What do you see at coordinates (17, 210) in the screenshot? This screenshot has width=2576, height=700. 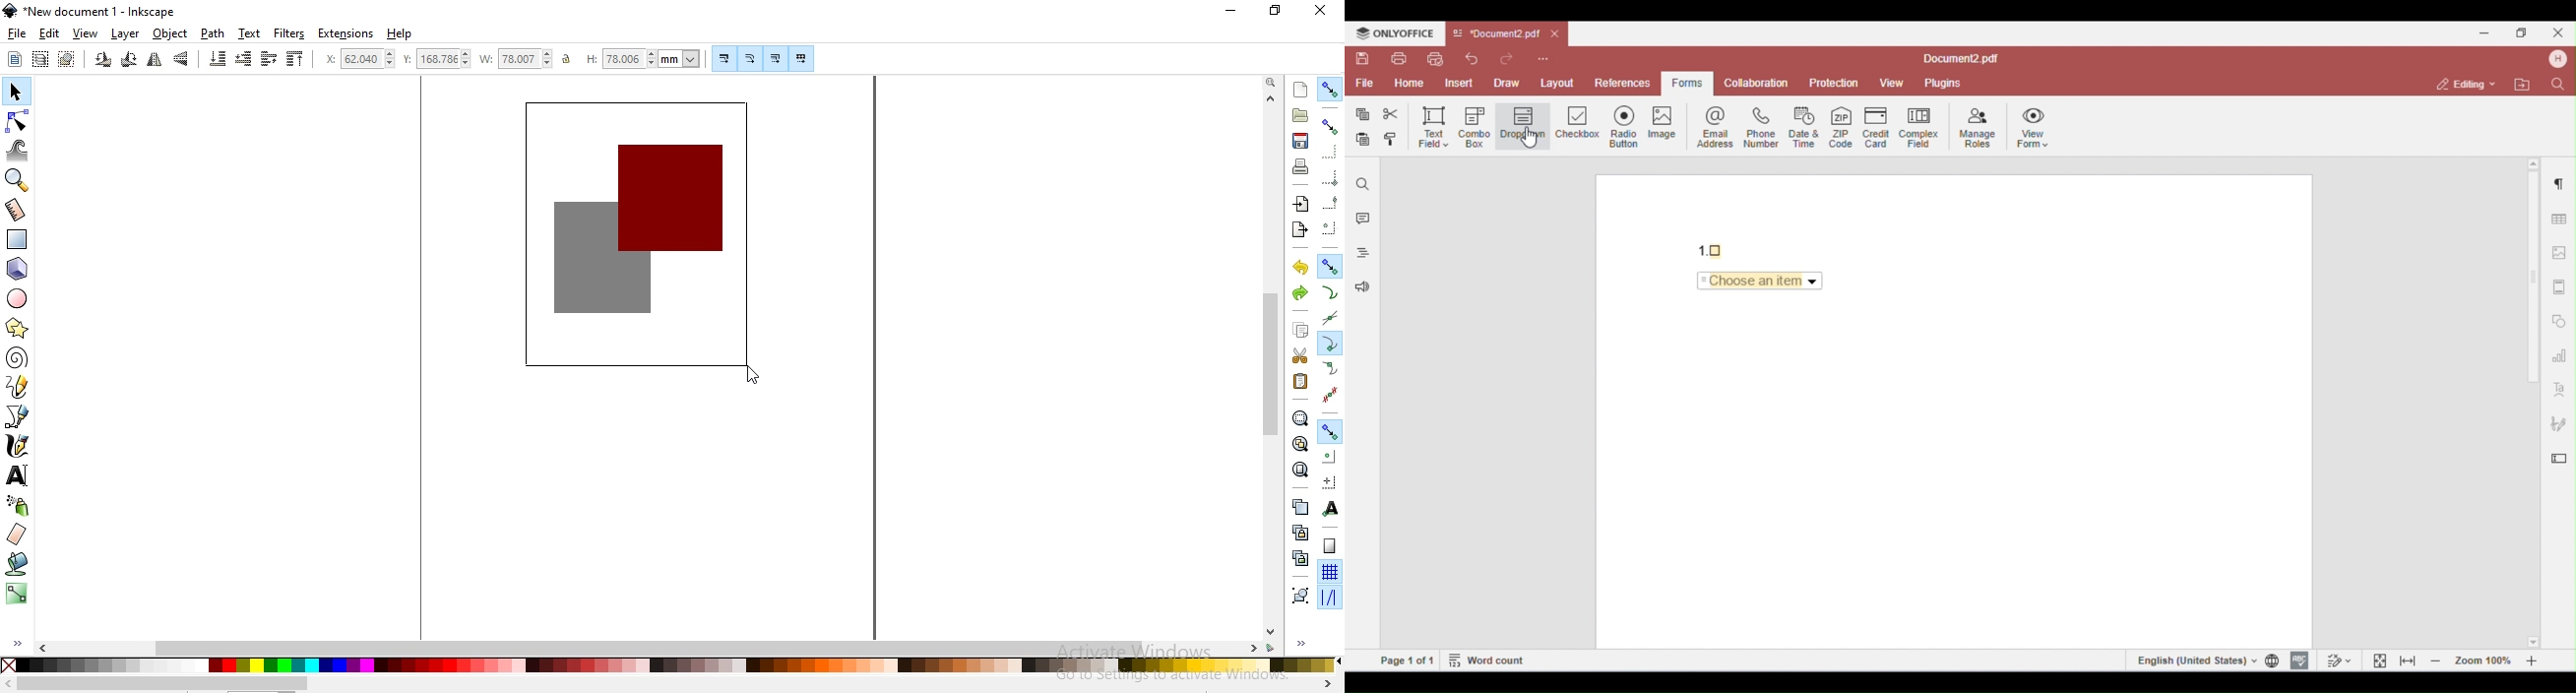 I see `measurement tool` at bounding box center [17, 210].